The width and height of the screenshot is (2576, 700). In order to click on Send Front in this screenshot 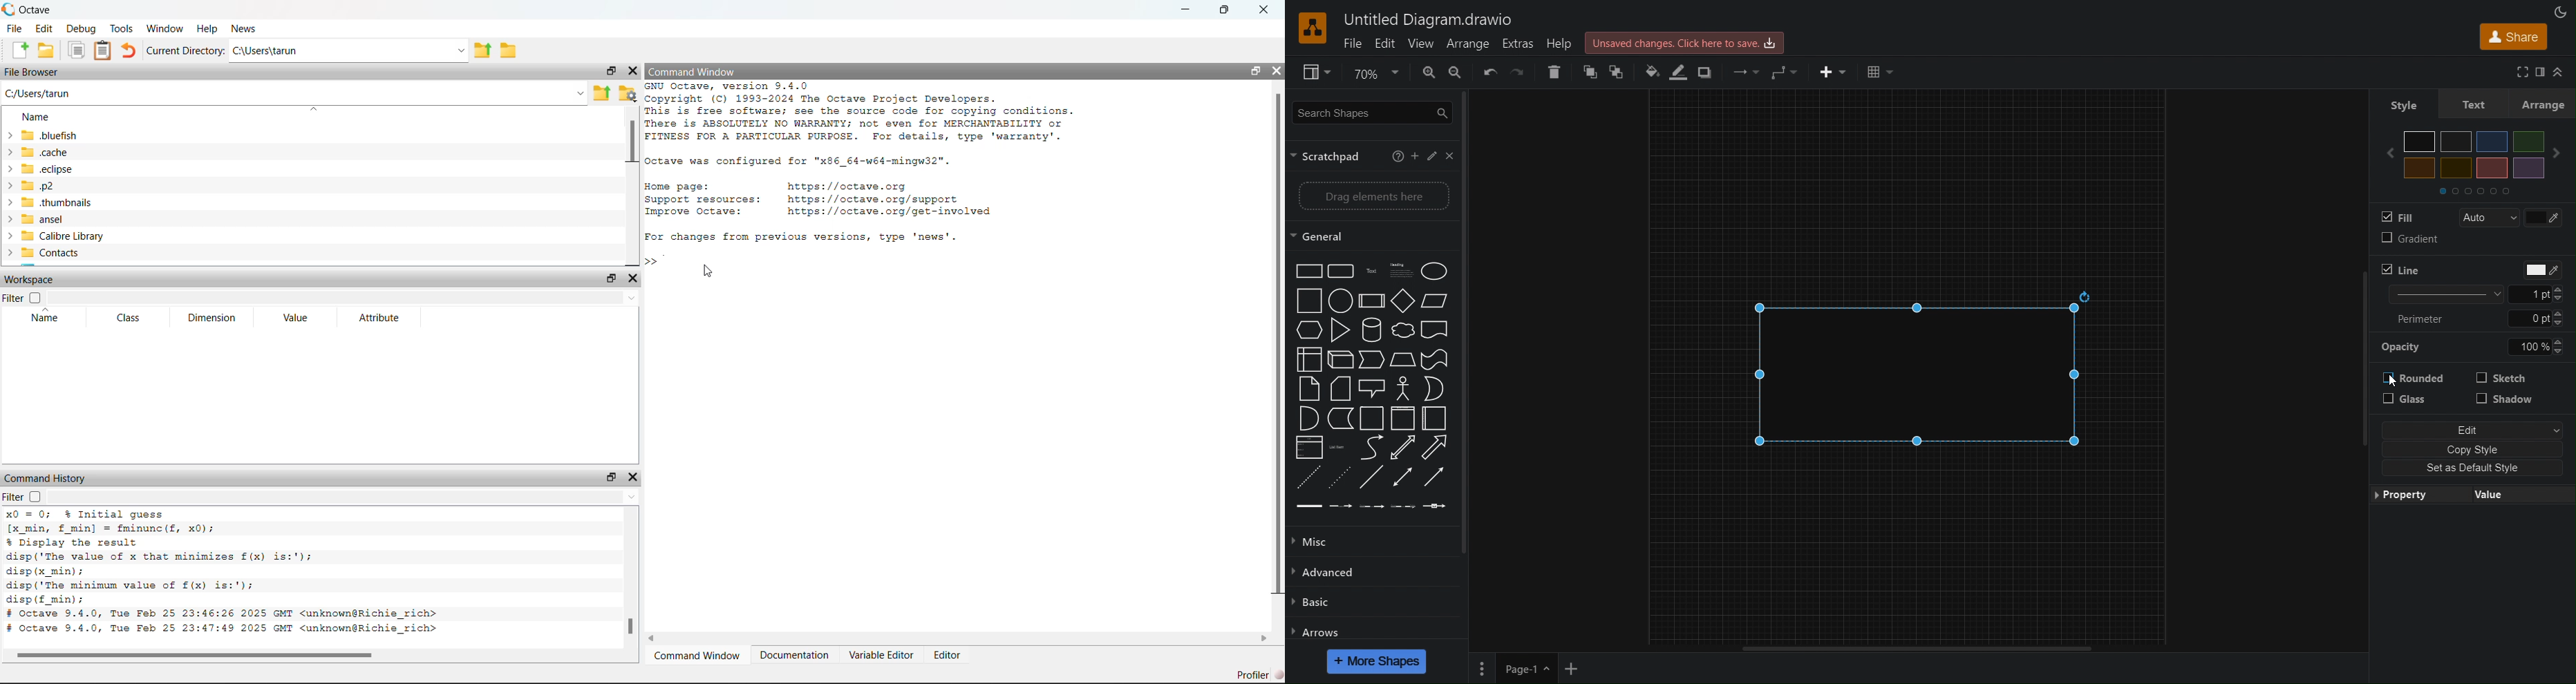, I will do `click(1618, 73)`.